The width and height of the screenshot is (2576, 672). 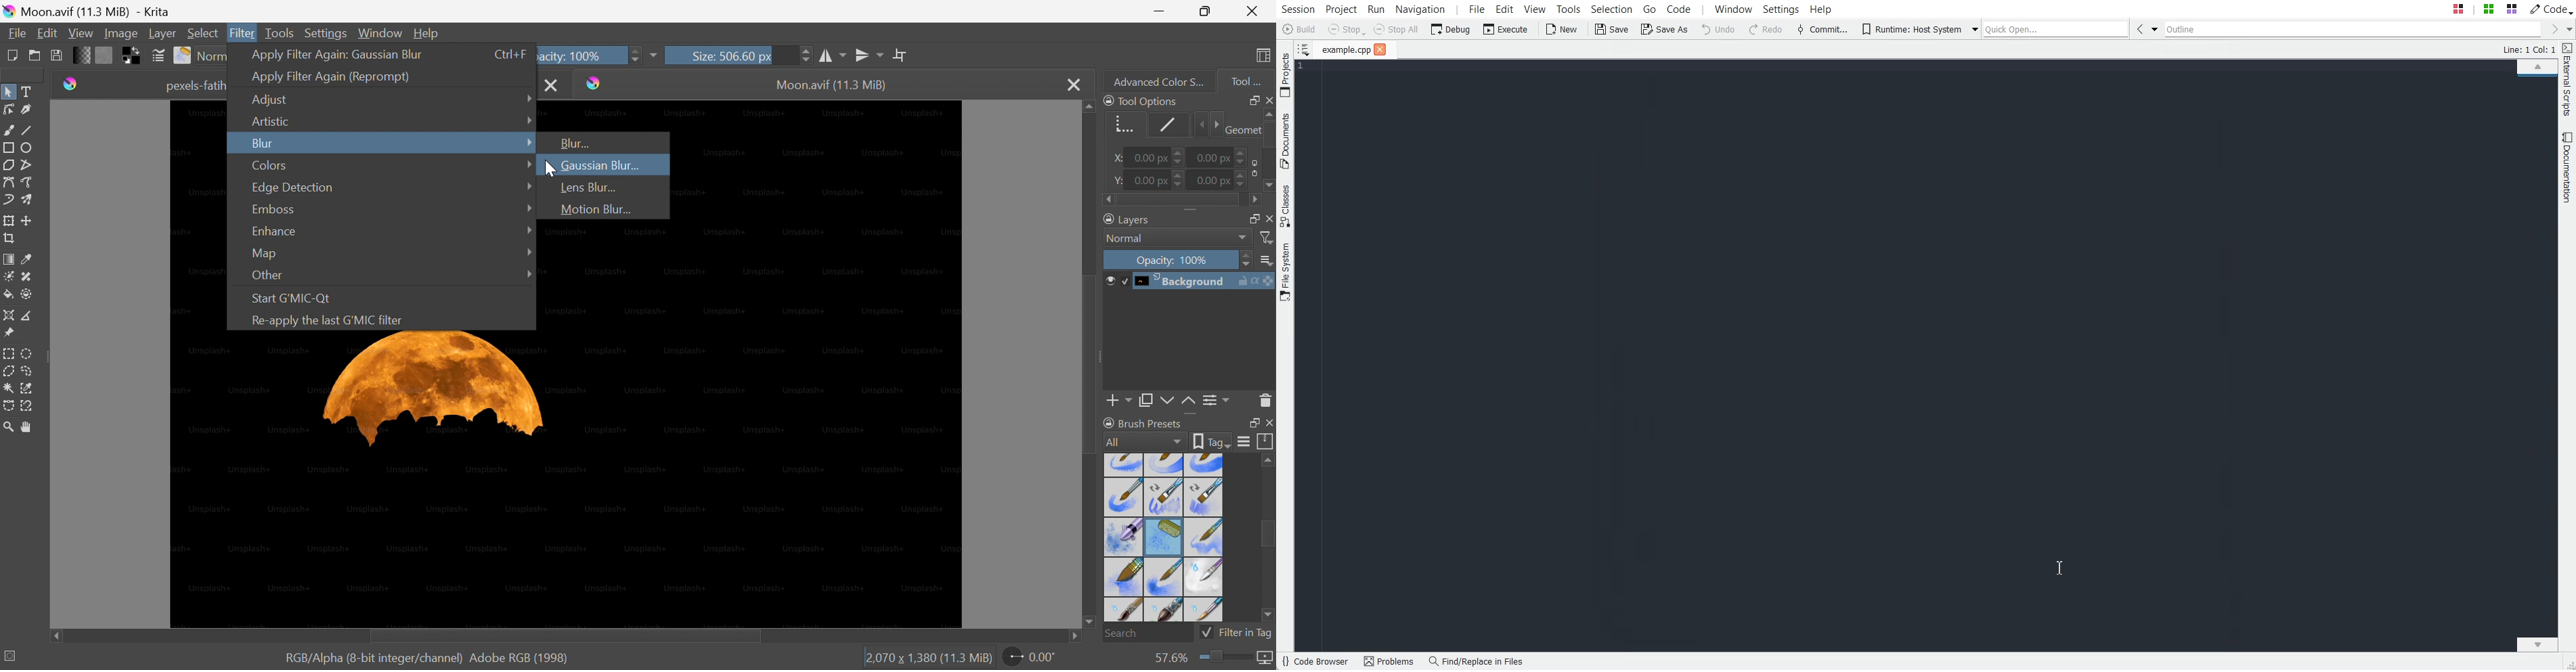 What do you see at coordinates (1119, 158) in the screenshot?
I see `x:` at bounding box center [1119, 158].